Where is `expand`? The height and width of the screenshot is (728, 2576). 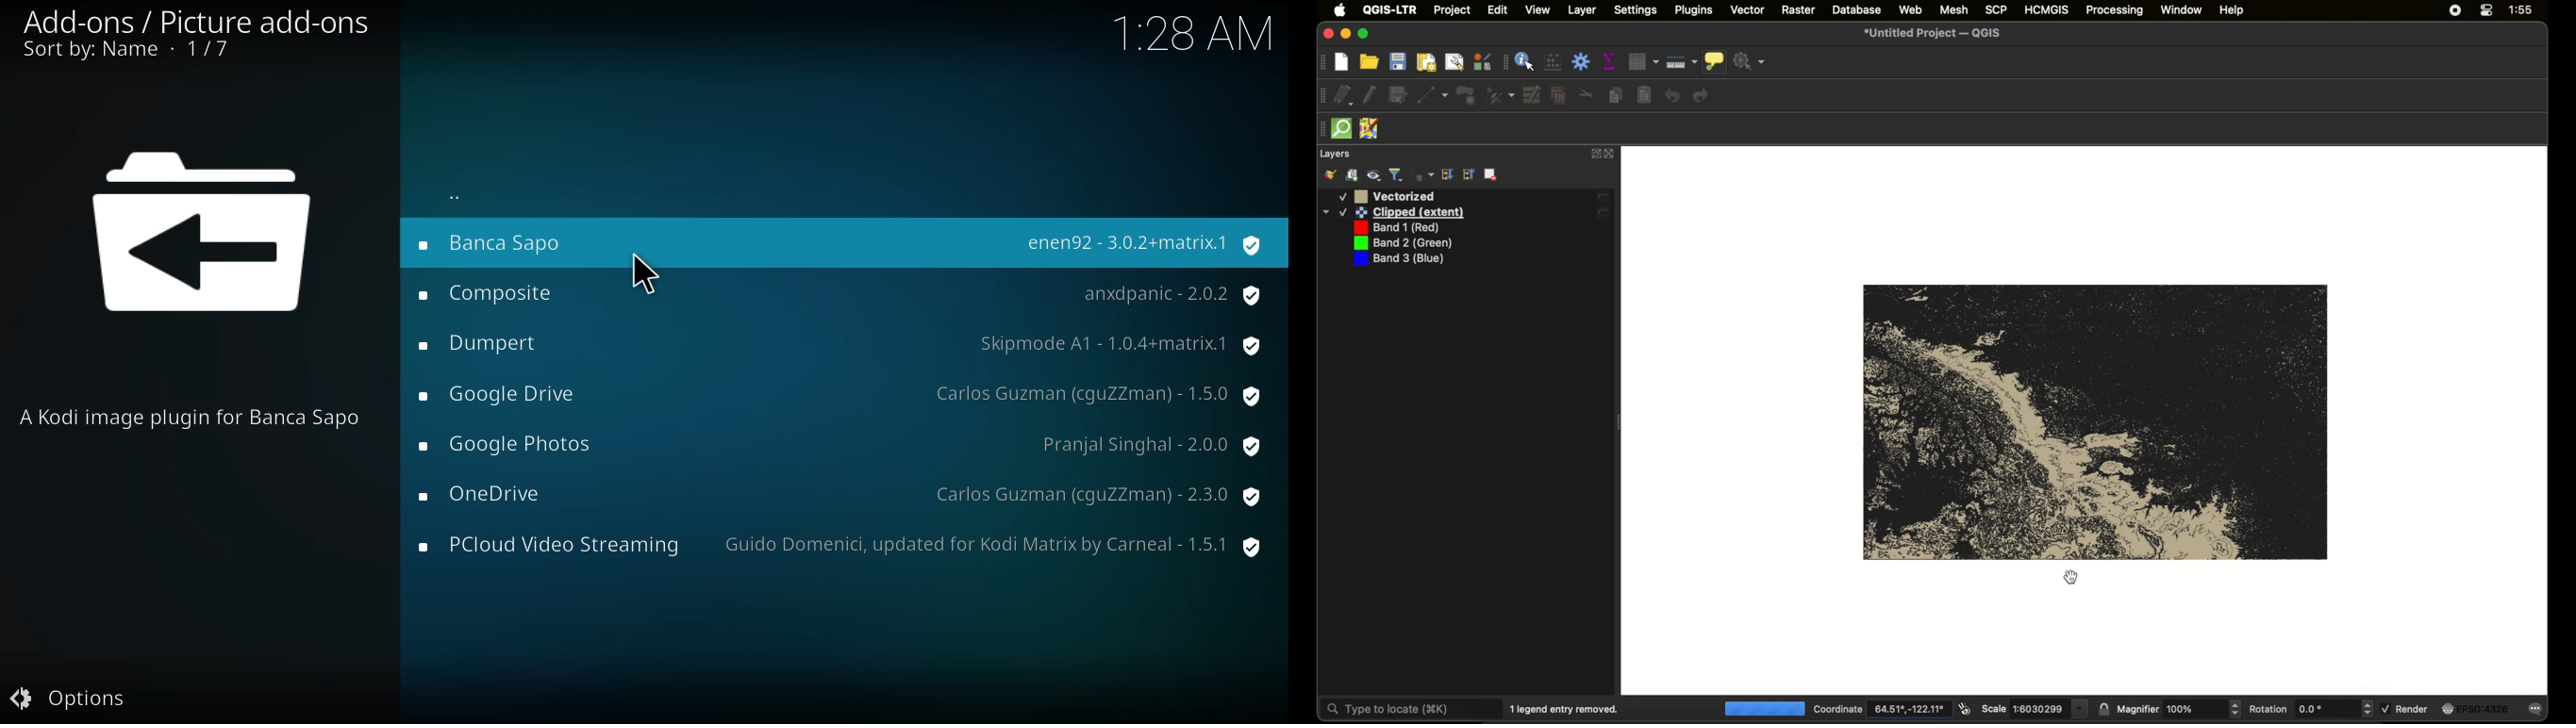 expand is located at coordinates (1594, 154).